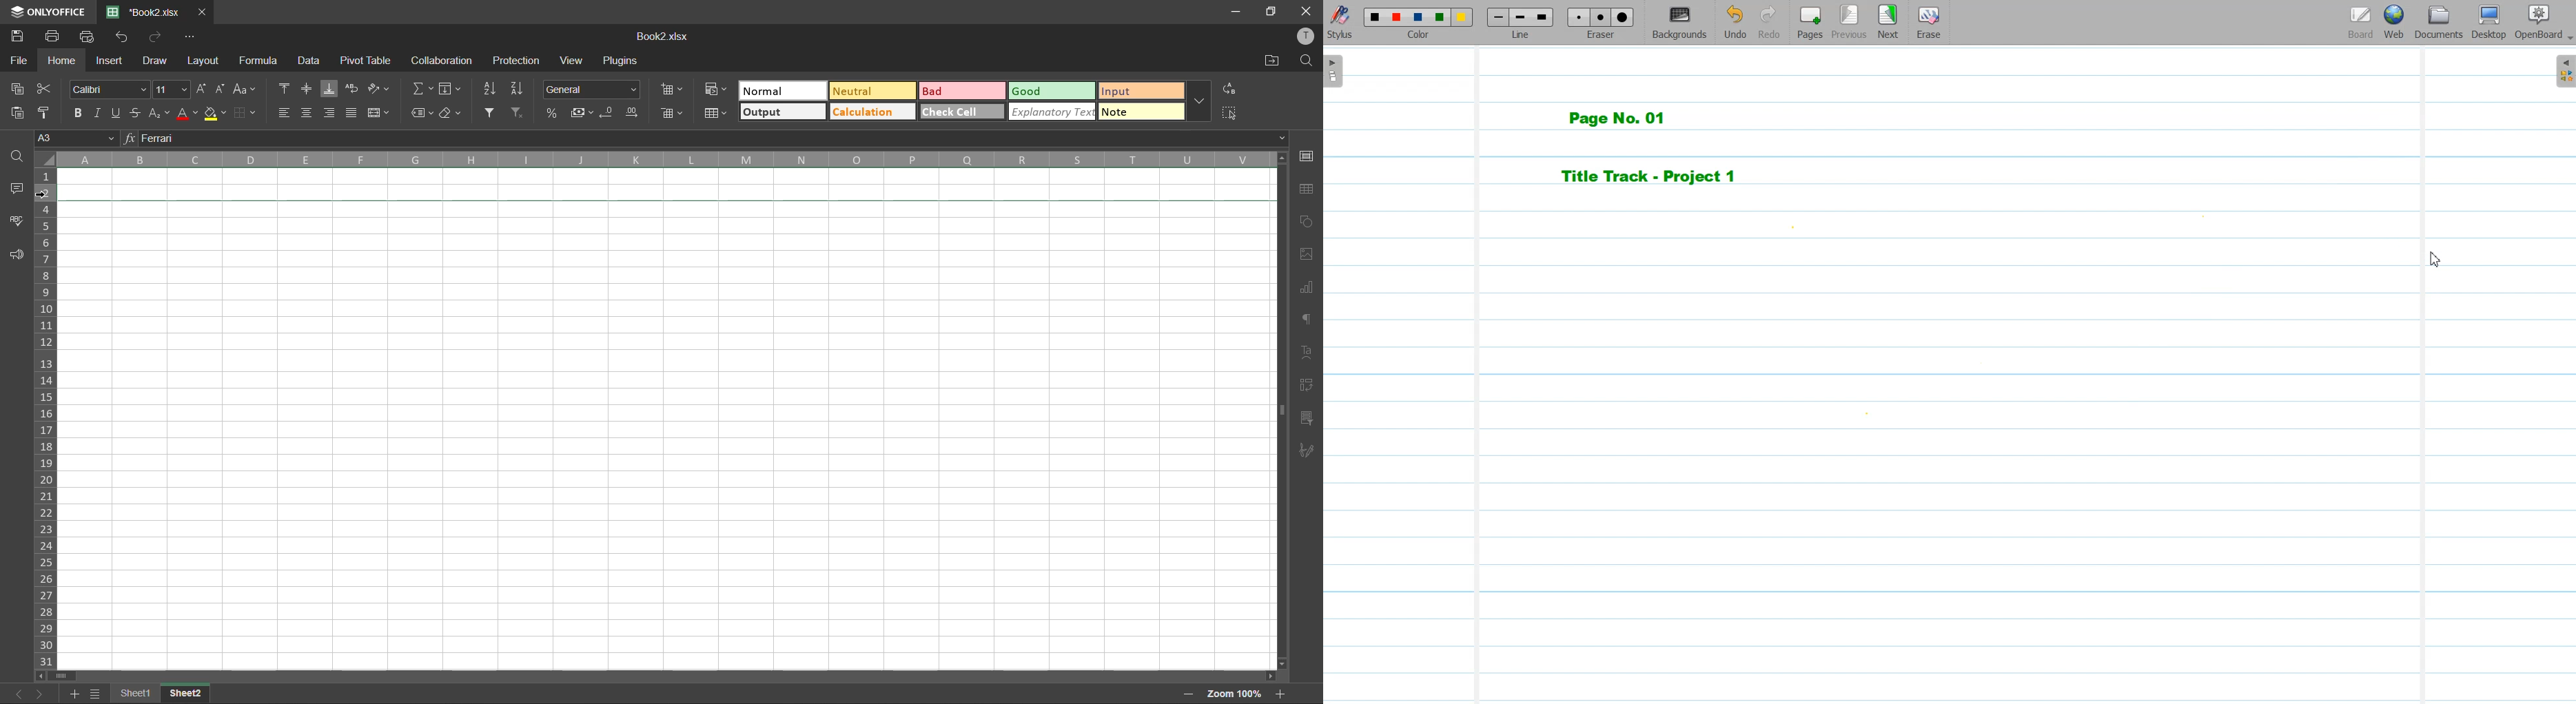  What do you see at coordinates (1307, 450) in the screenshot?
I see `signature` at bounding box center [1307, 450].